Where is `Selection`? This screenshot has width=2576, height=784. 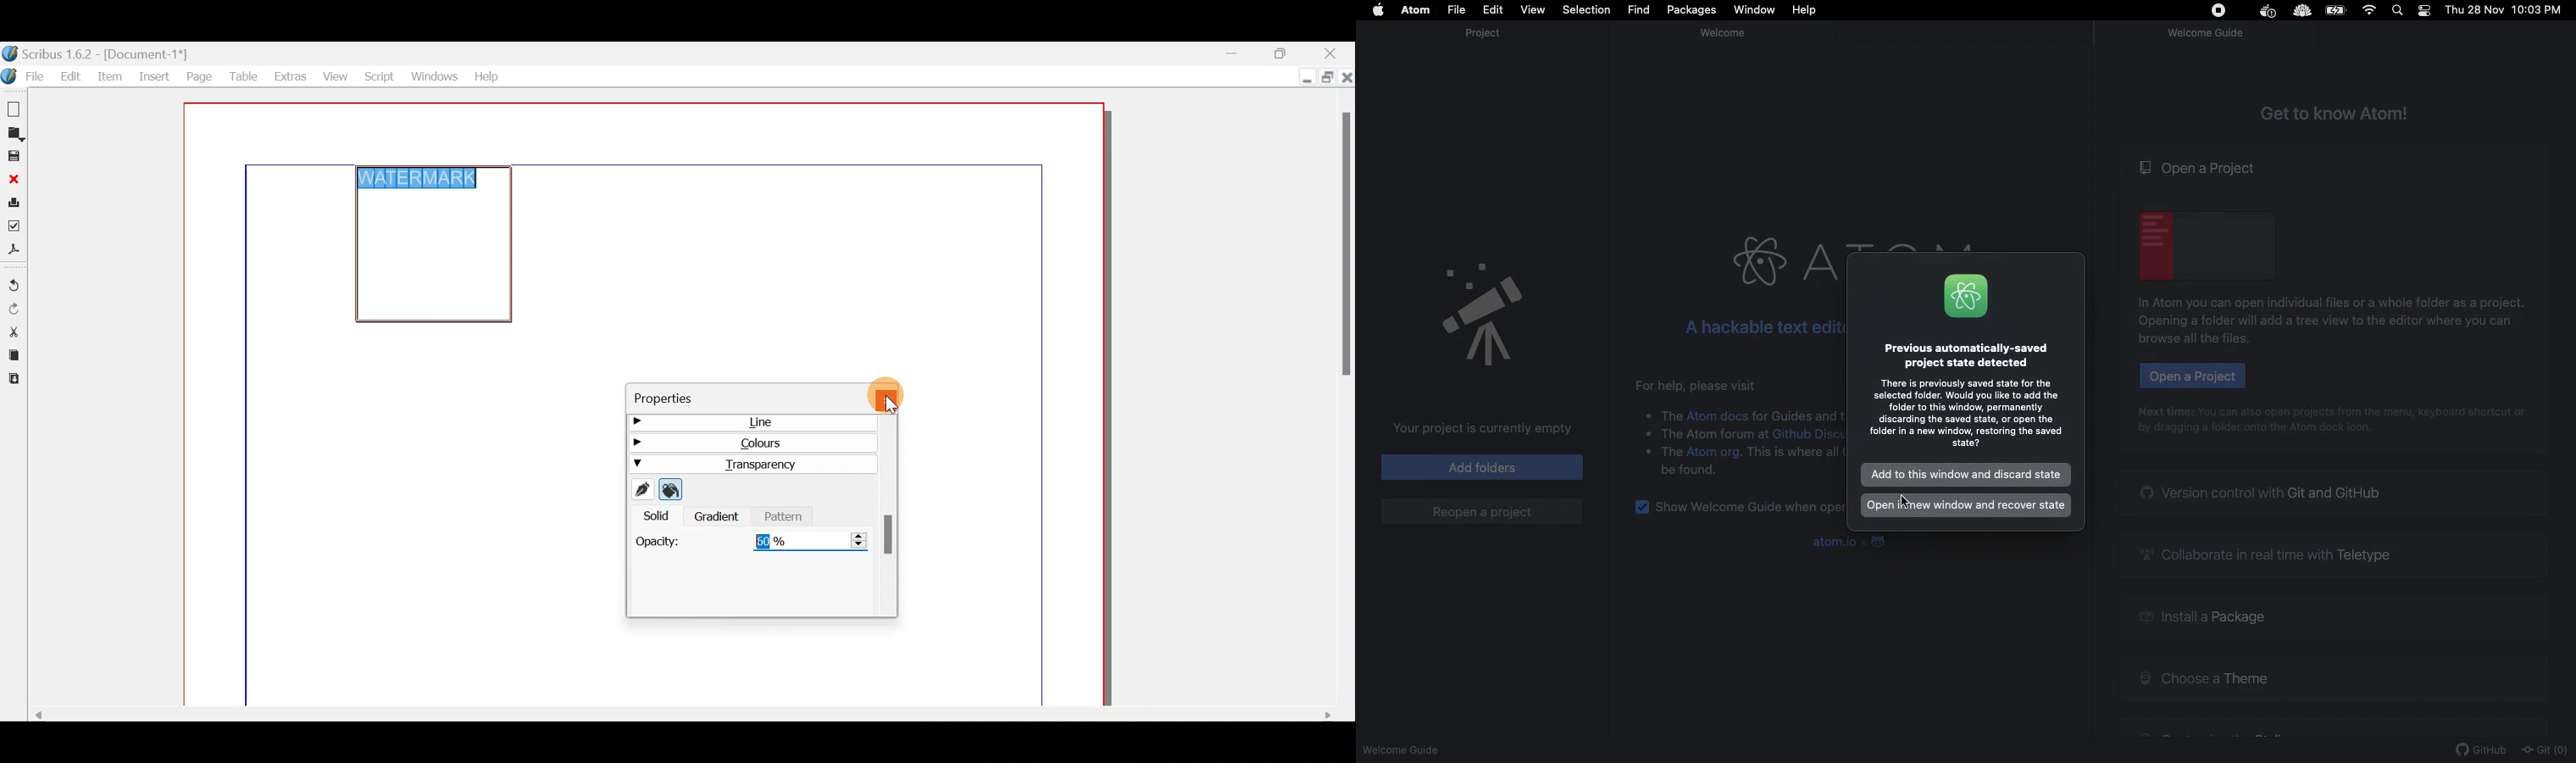 Selection is located at coordinates (1586, 10).